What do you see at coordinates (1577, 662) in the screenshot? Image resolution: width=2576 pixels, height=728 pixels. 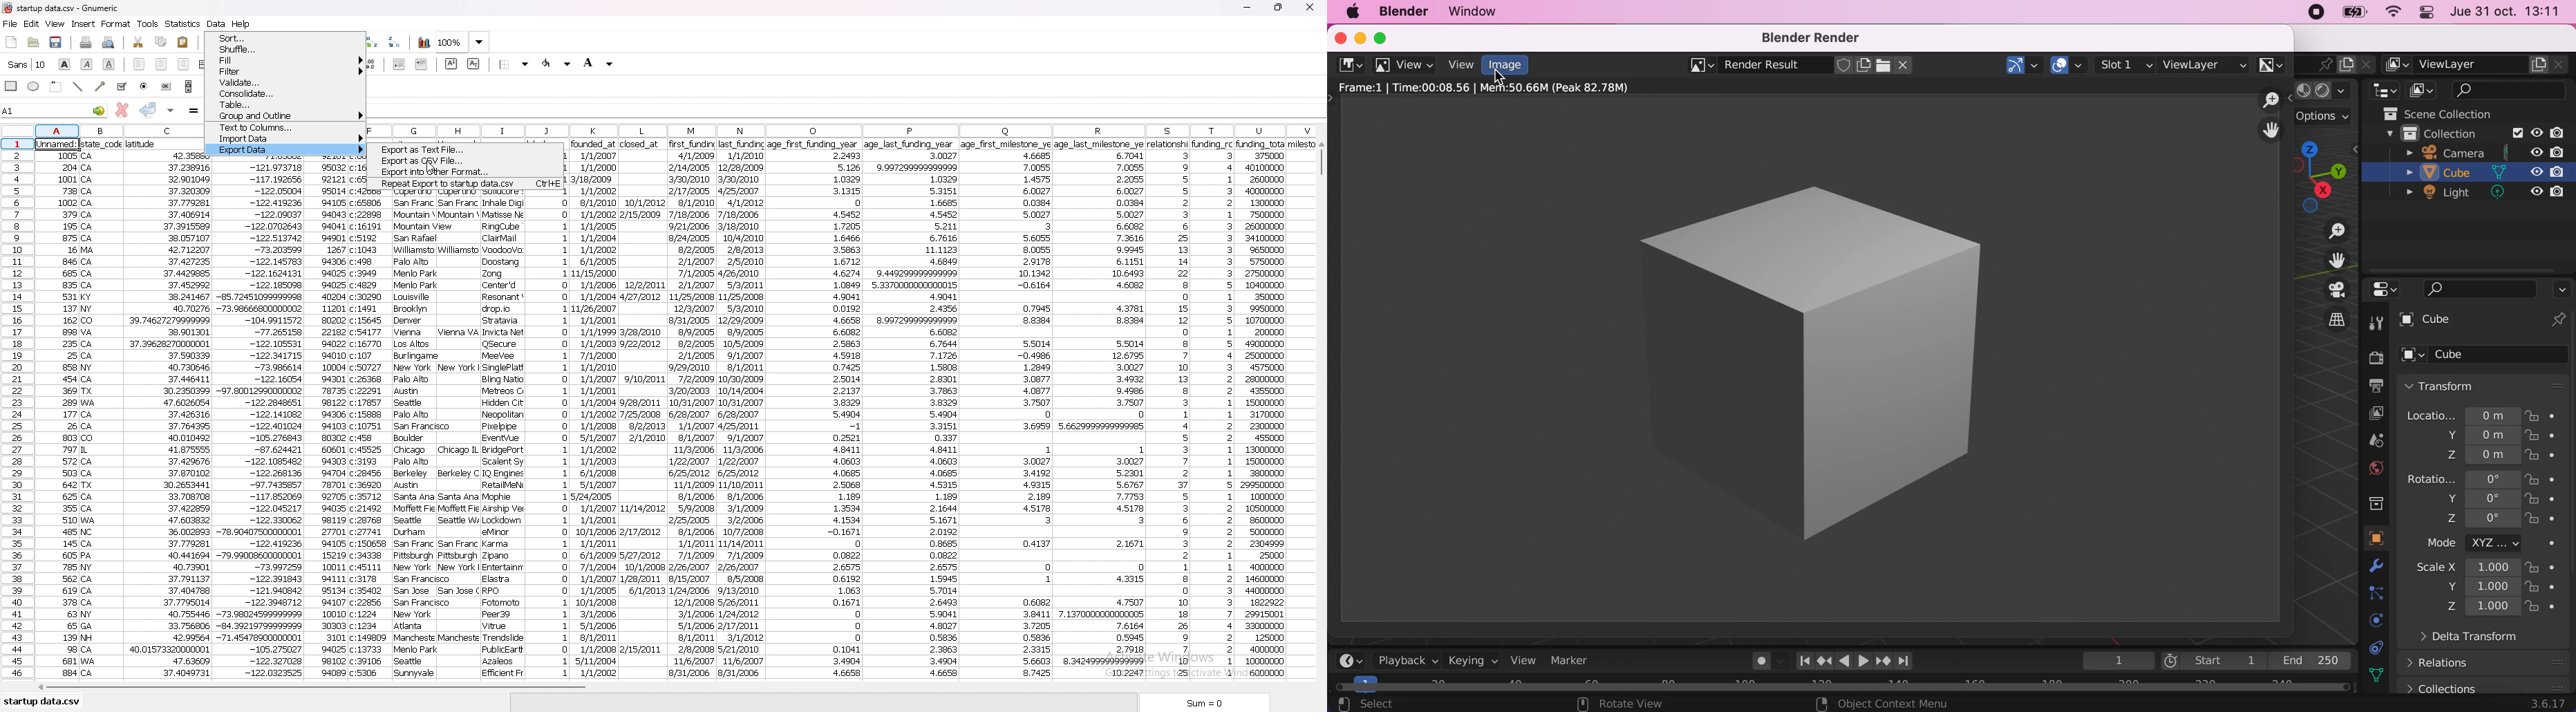 I see `marker` at bounding box center [1577, 662].